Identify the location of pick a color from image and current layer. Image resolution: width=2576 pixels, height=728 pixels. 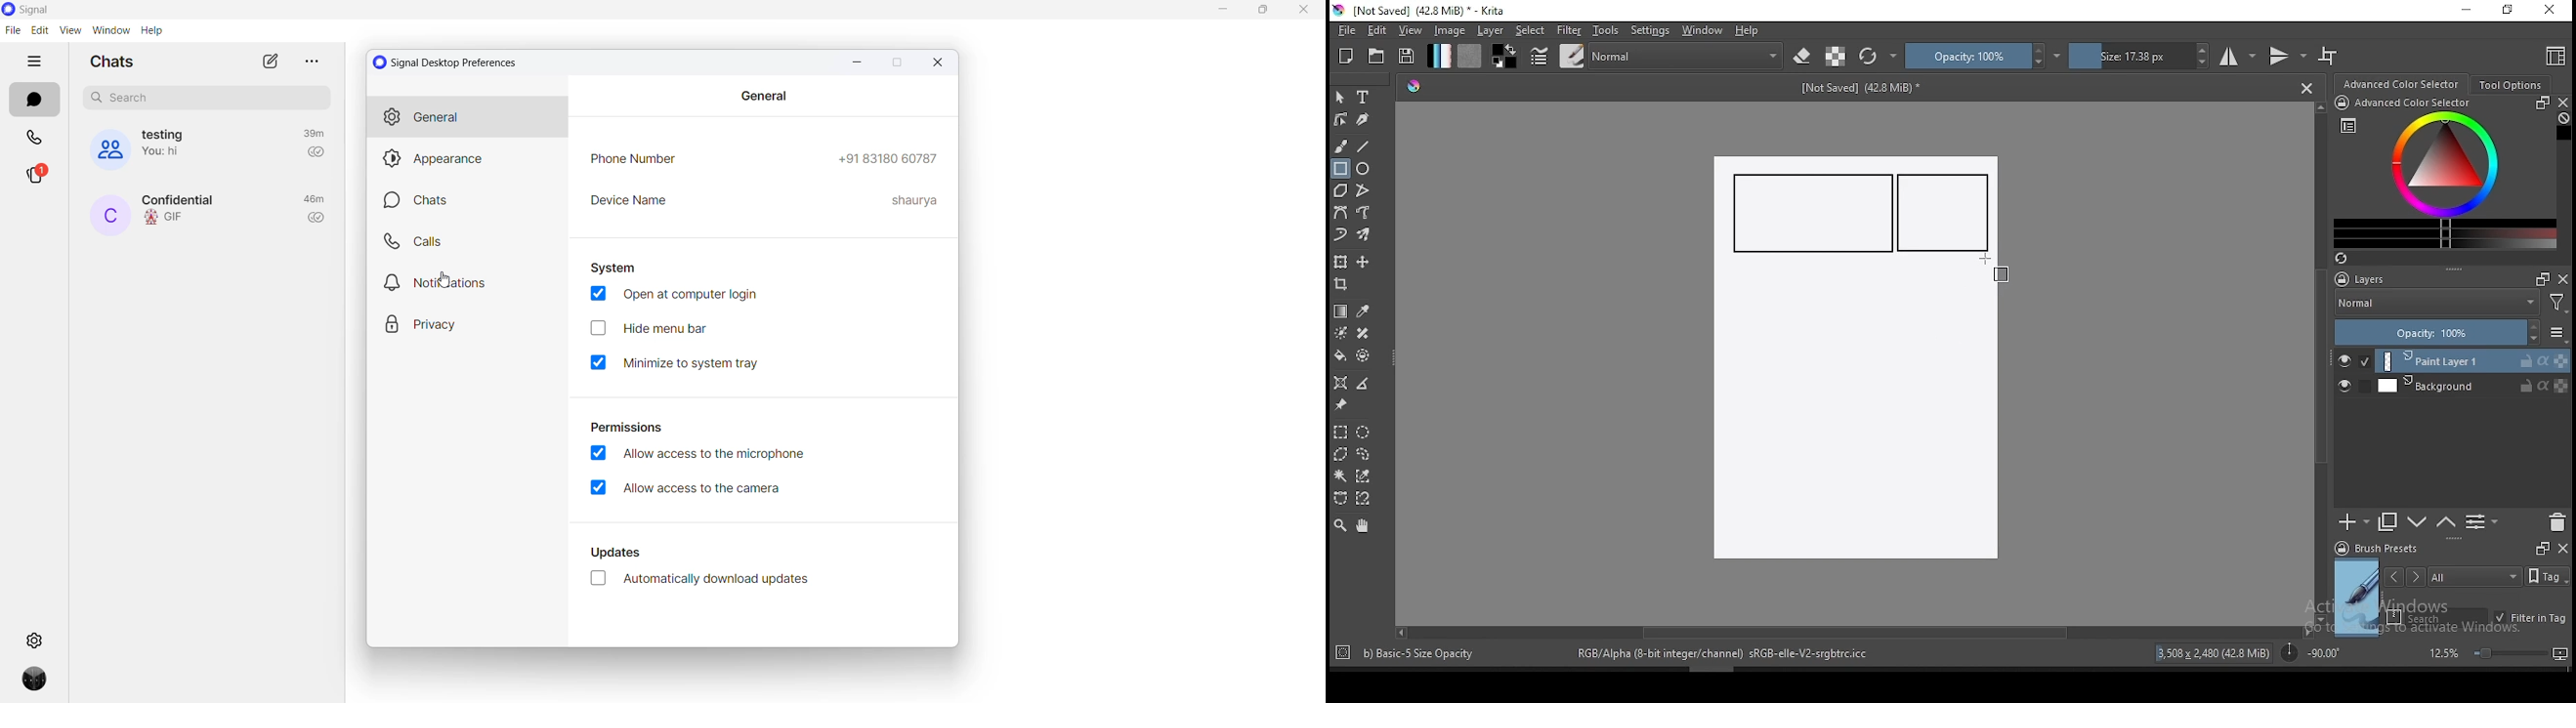
(1364, 311).